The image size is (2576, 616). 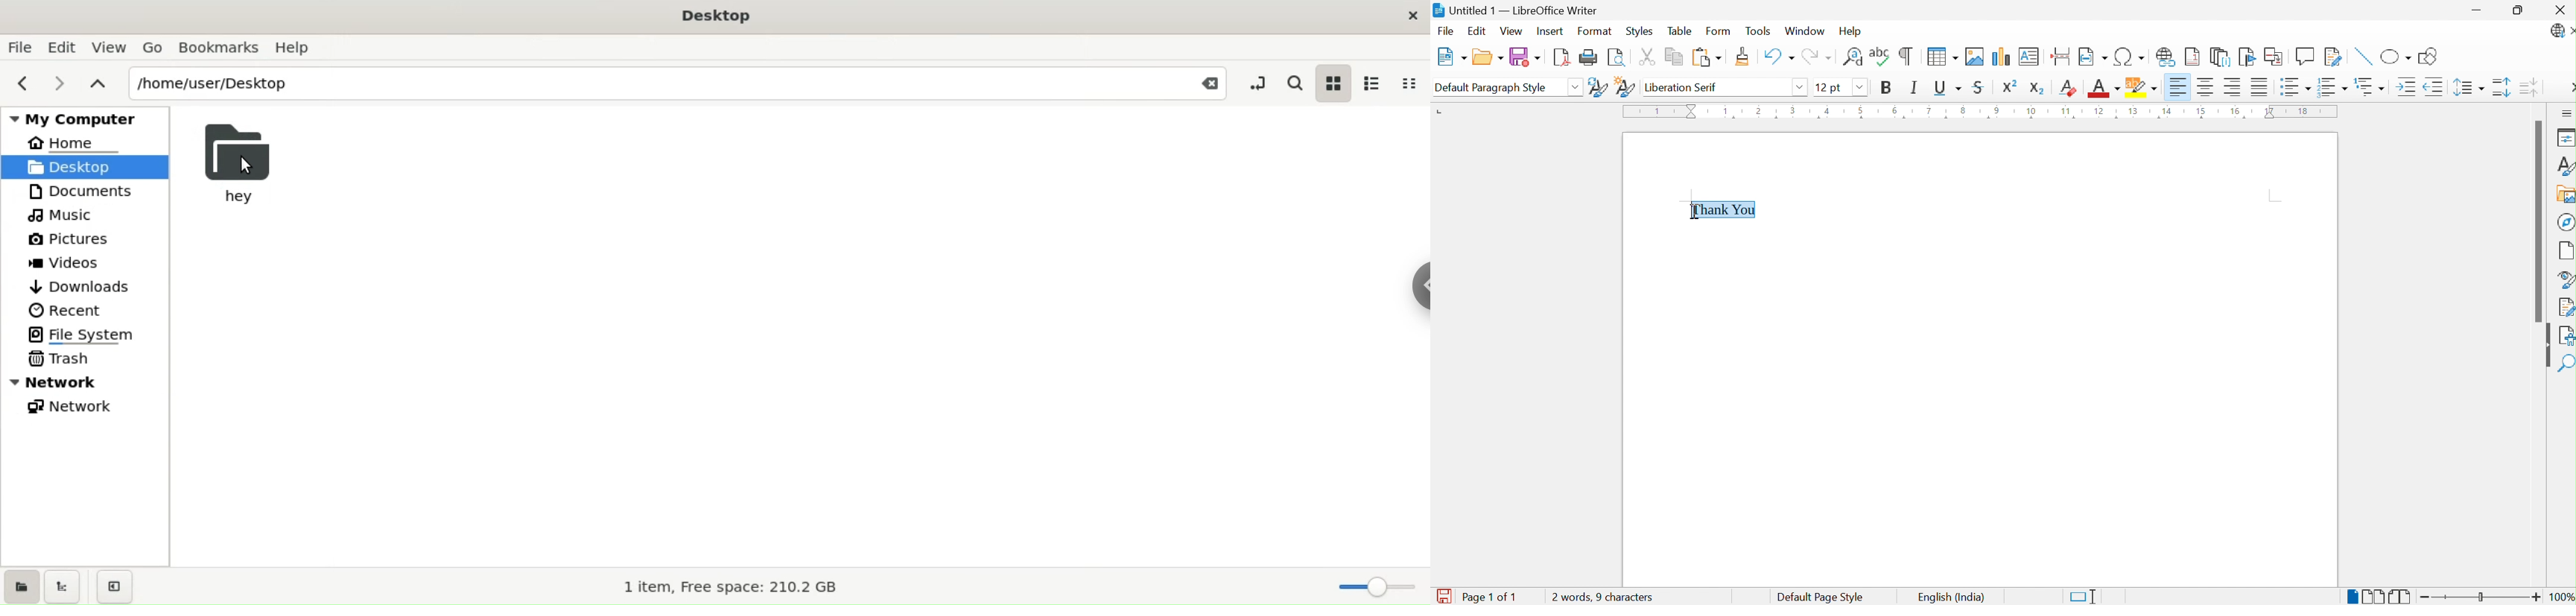 I want to click on Styles, so click(x=1639, y=30).